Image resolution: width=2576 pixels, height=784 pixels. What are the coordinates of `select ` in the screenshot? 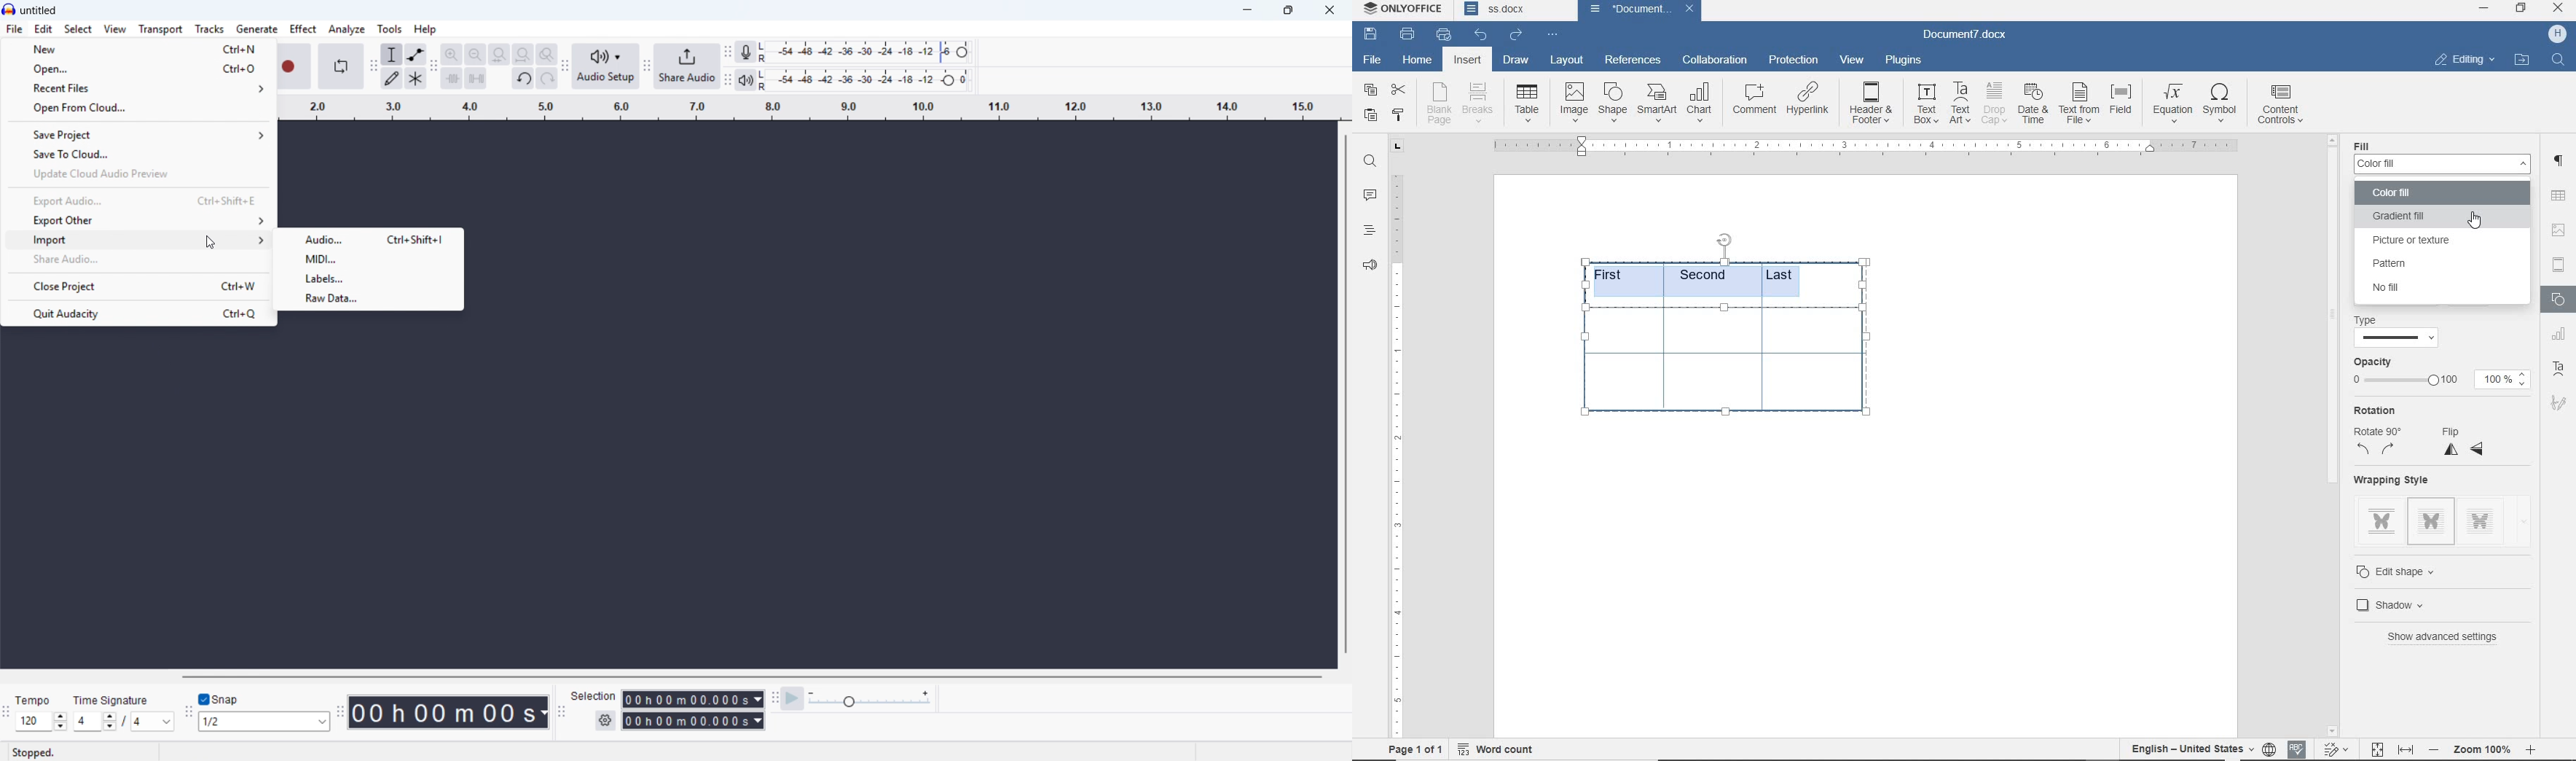 It's located at (79, 30).